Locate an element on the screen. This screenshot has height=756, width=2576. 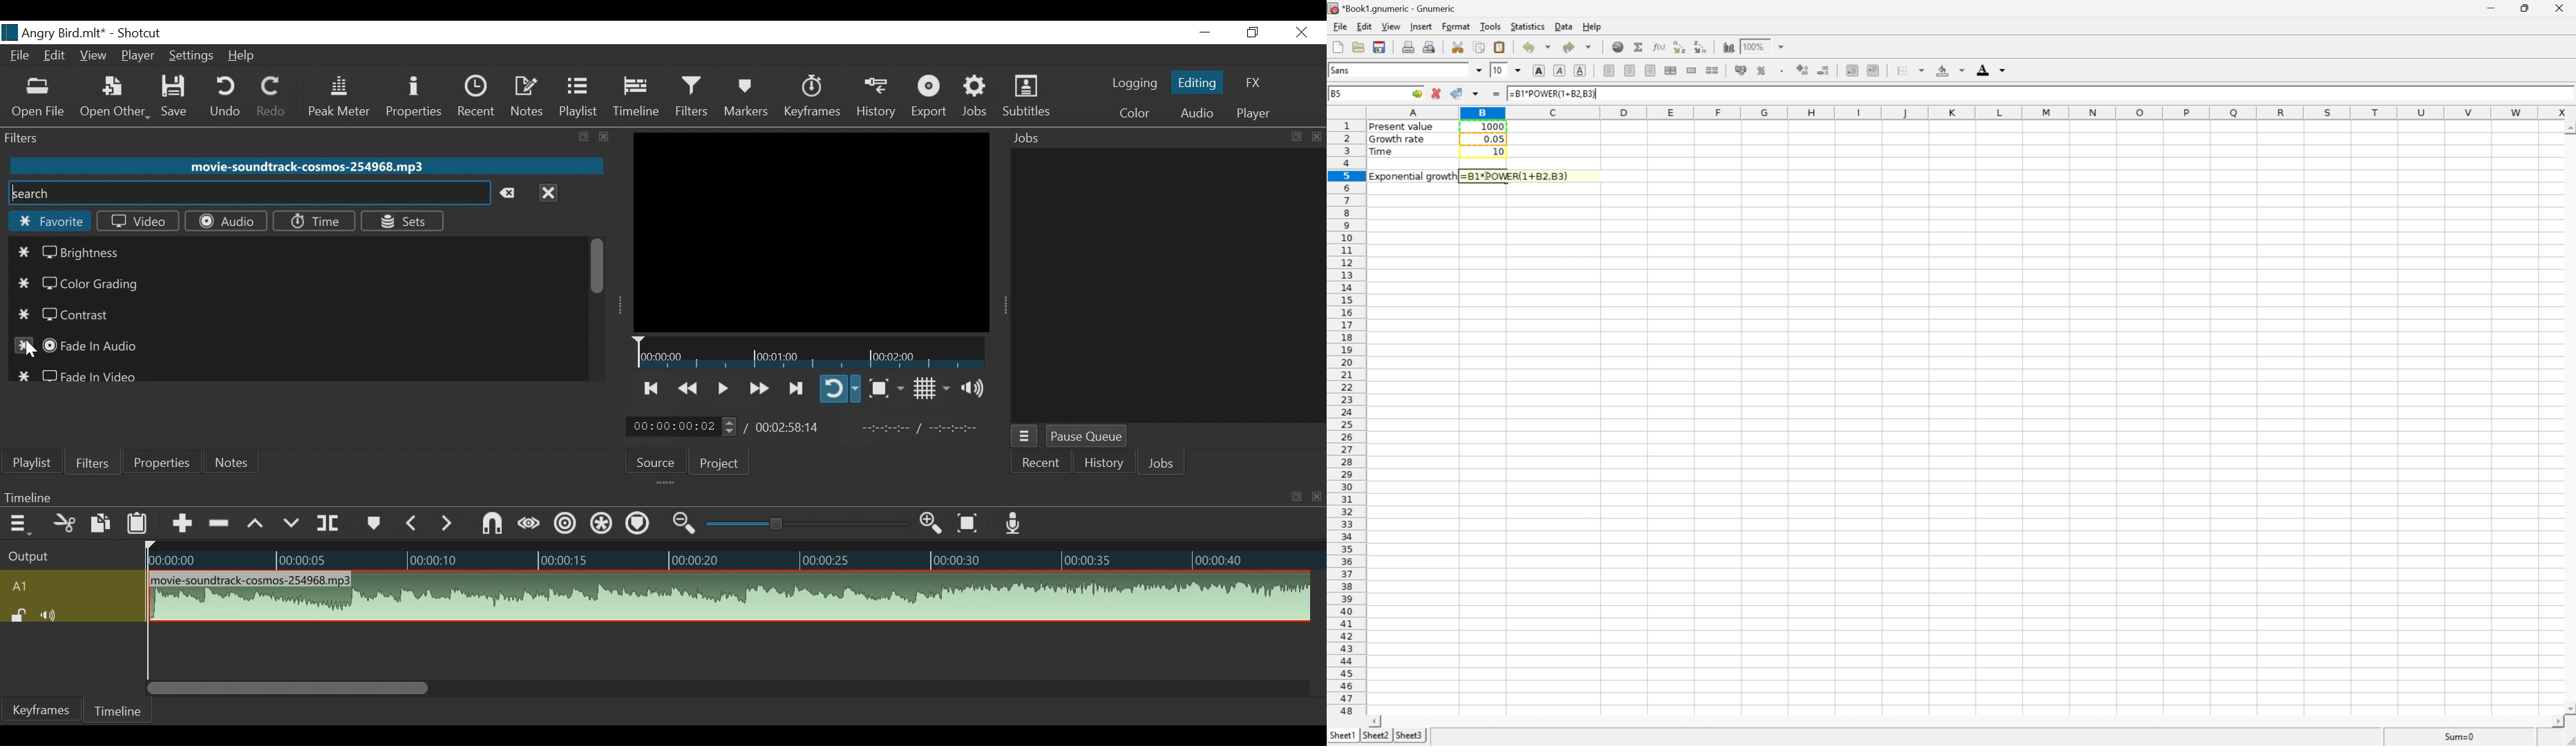
Italic is located at coordinates (1559, 70).